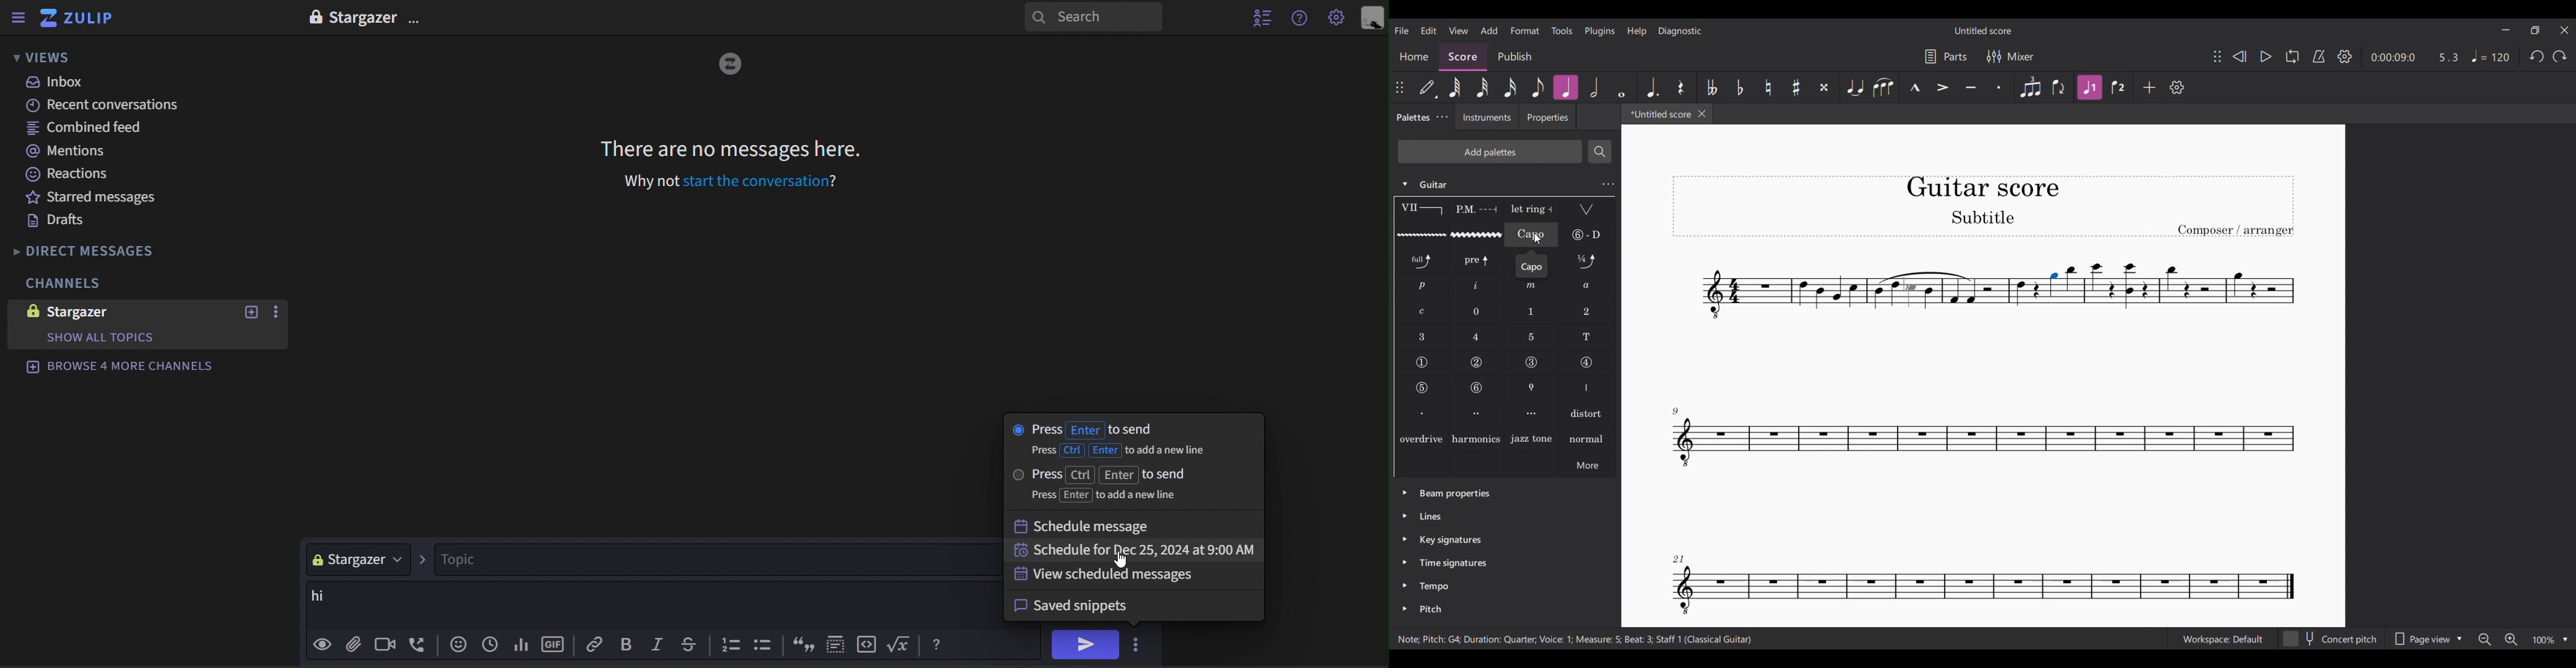  I want to click on Settings, so click(2345, 56).